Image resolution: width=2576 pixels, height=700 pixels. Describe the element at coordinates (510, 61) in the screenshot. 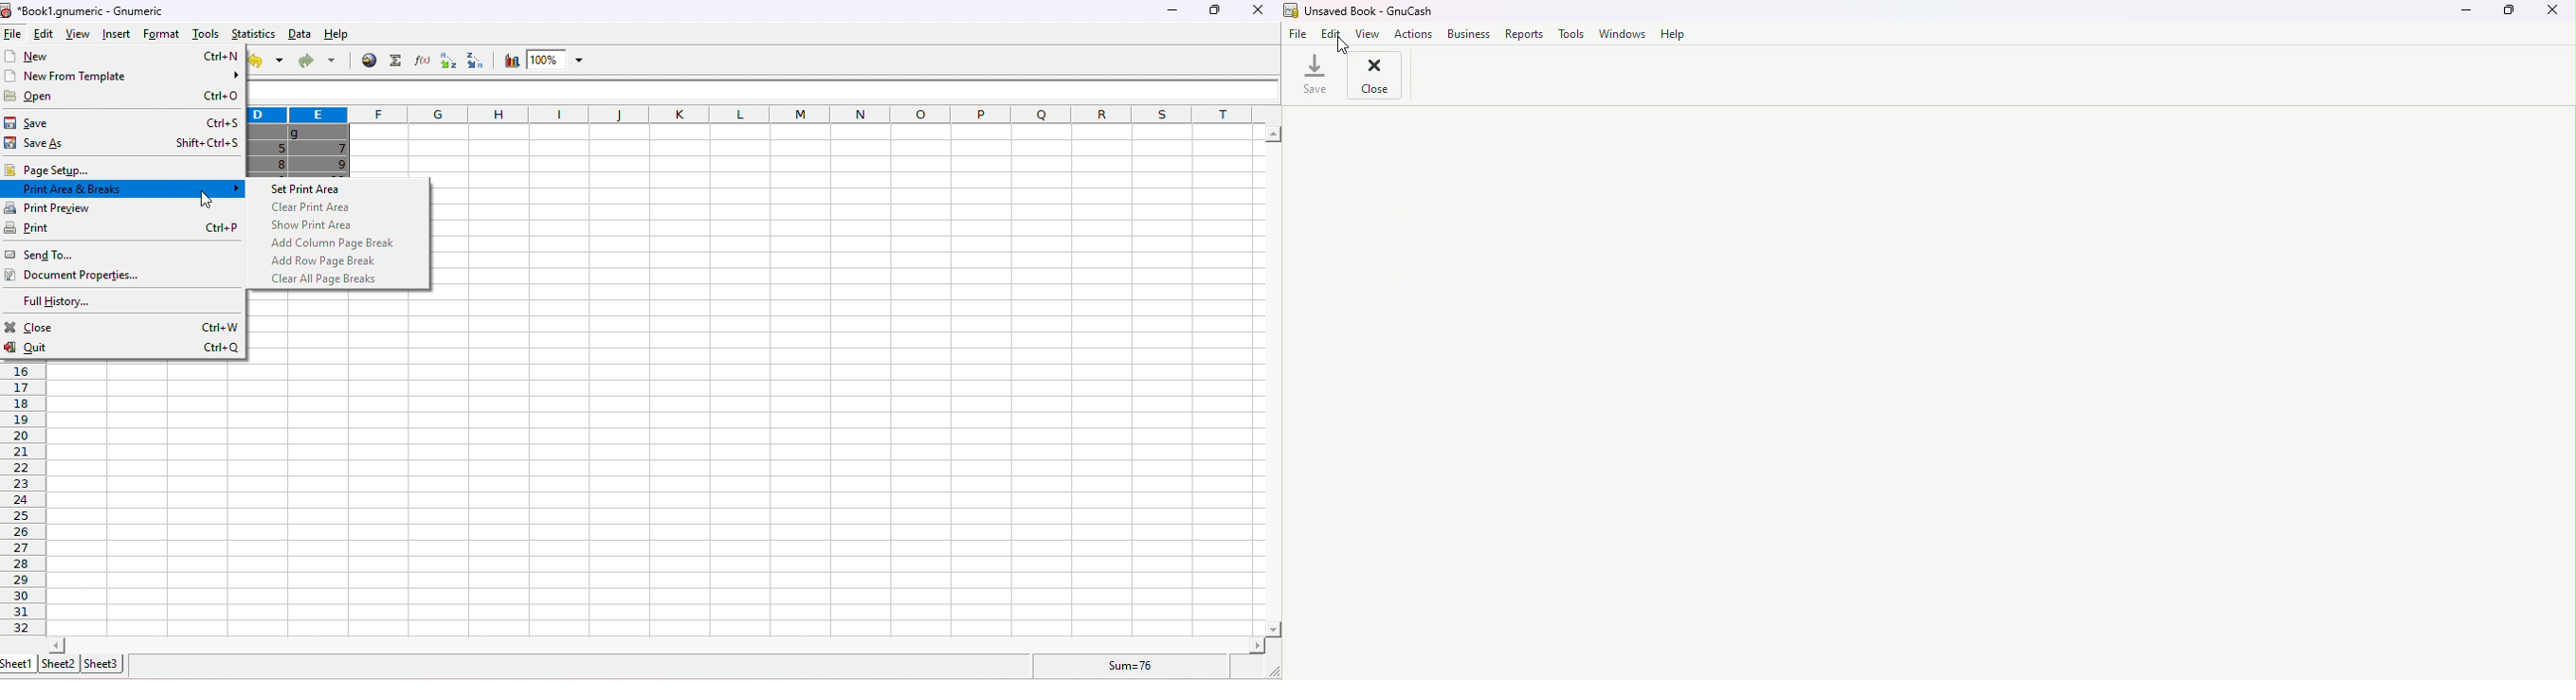

I see `chart` at that location.